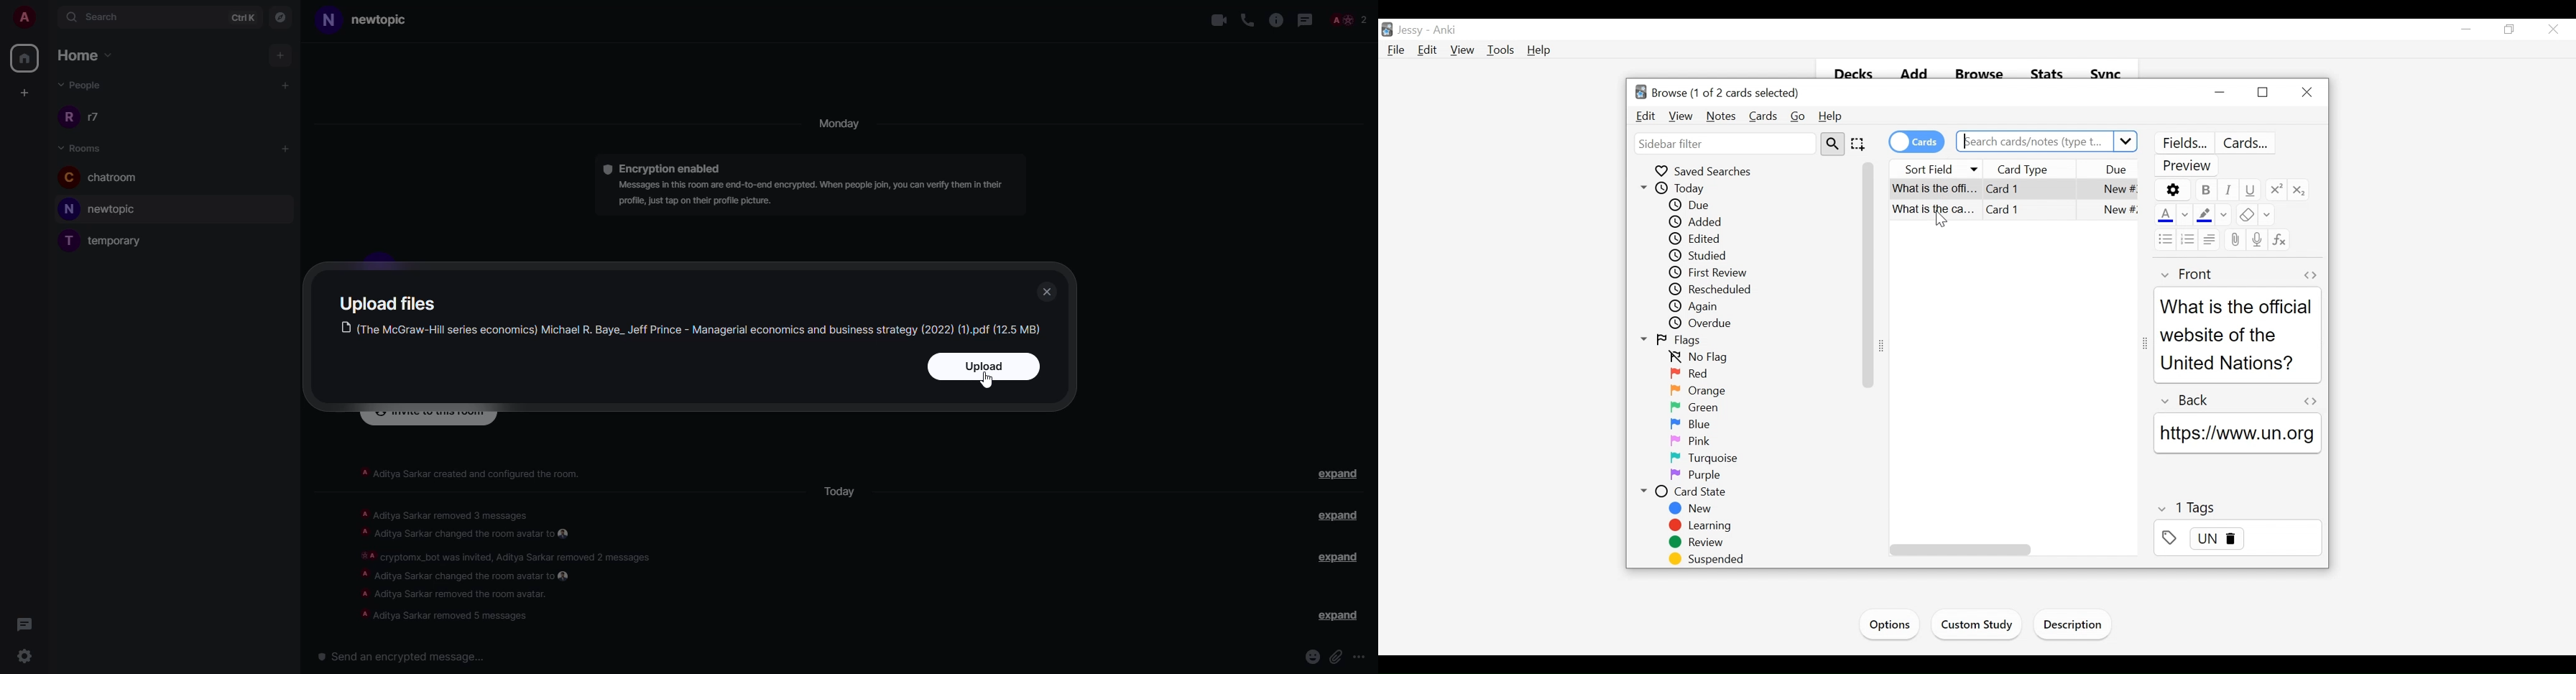 The width and height of the screenshot is (2576, 700). I want to click on Italics, so click(2229, 190).